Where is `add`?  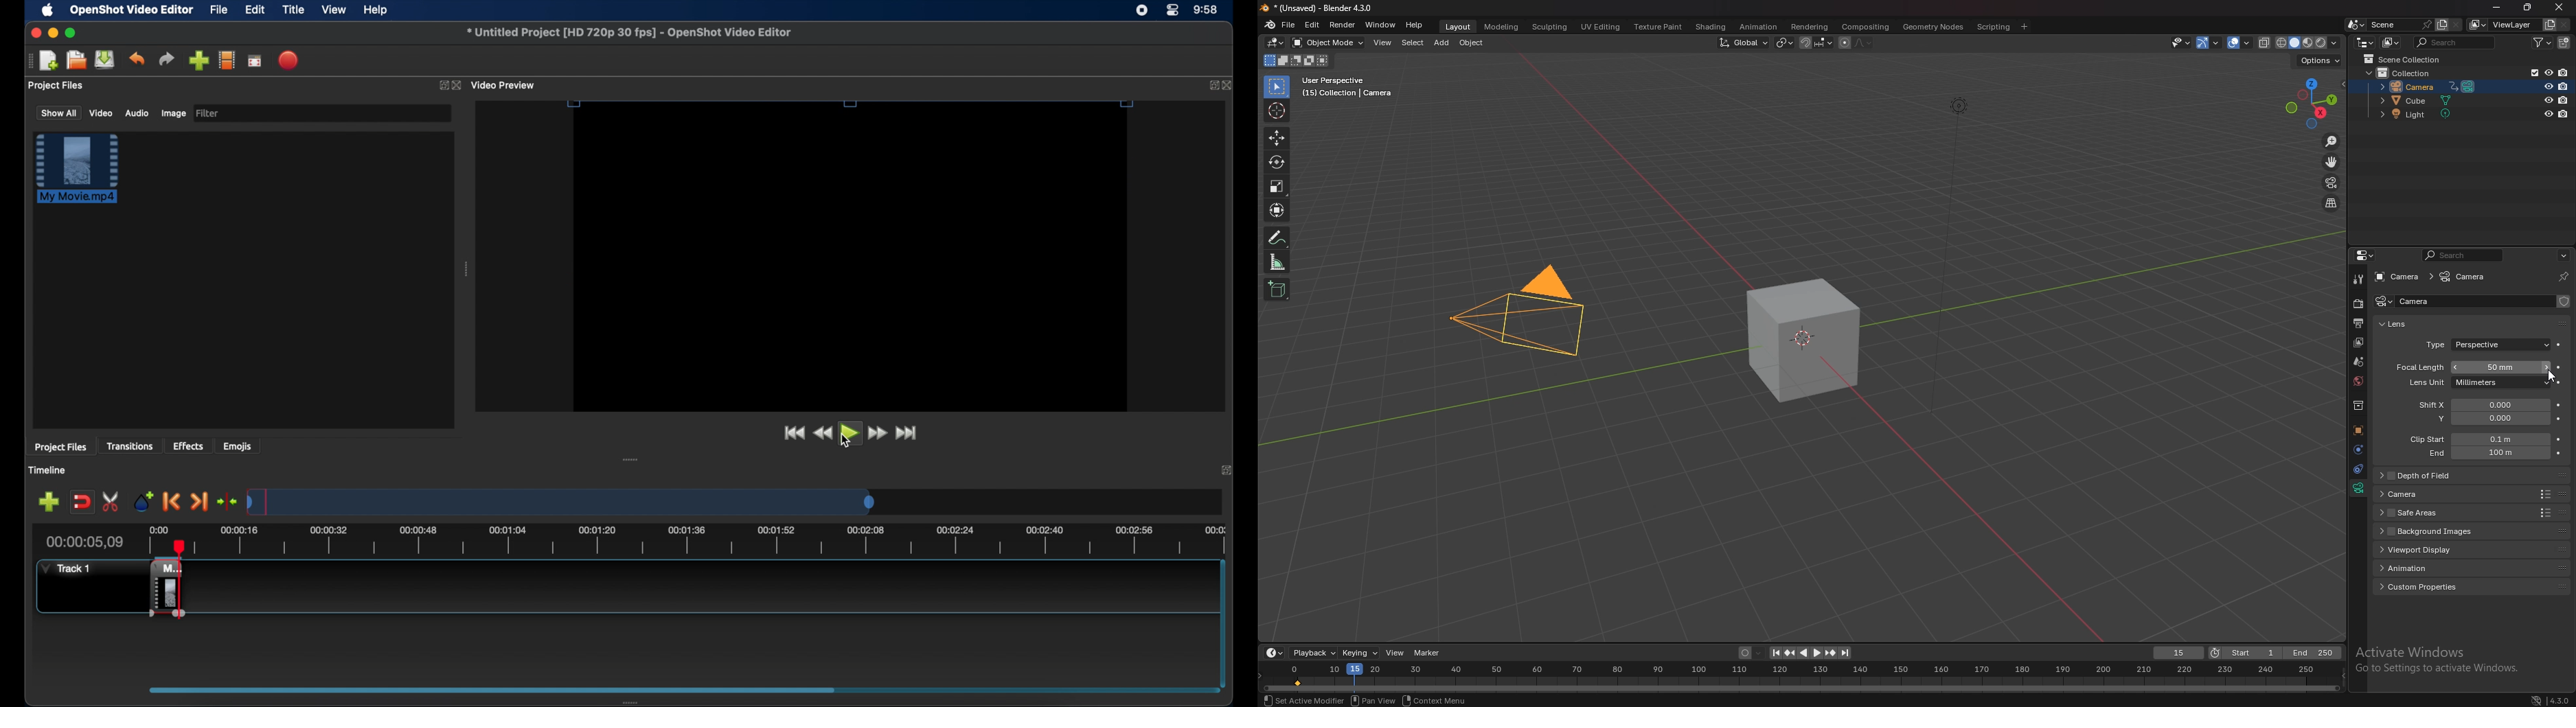 add is located at coordinates (1441, 44).